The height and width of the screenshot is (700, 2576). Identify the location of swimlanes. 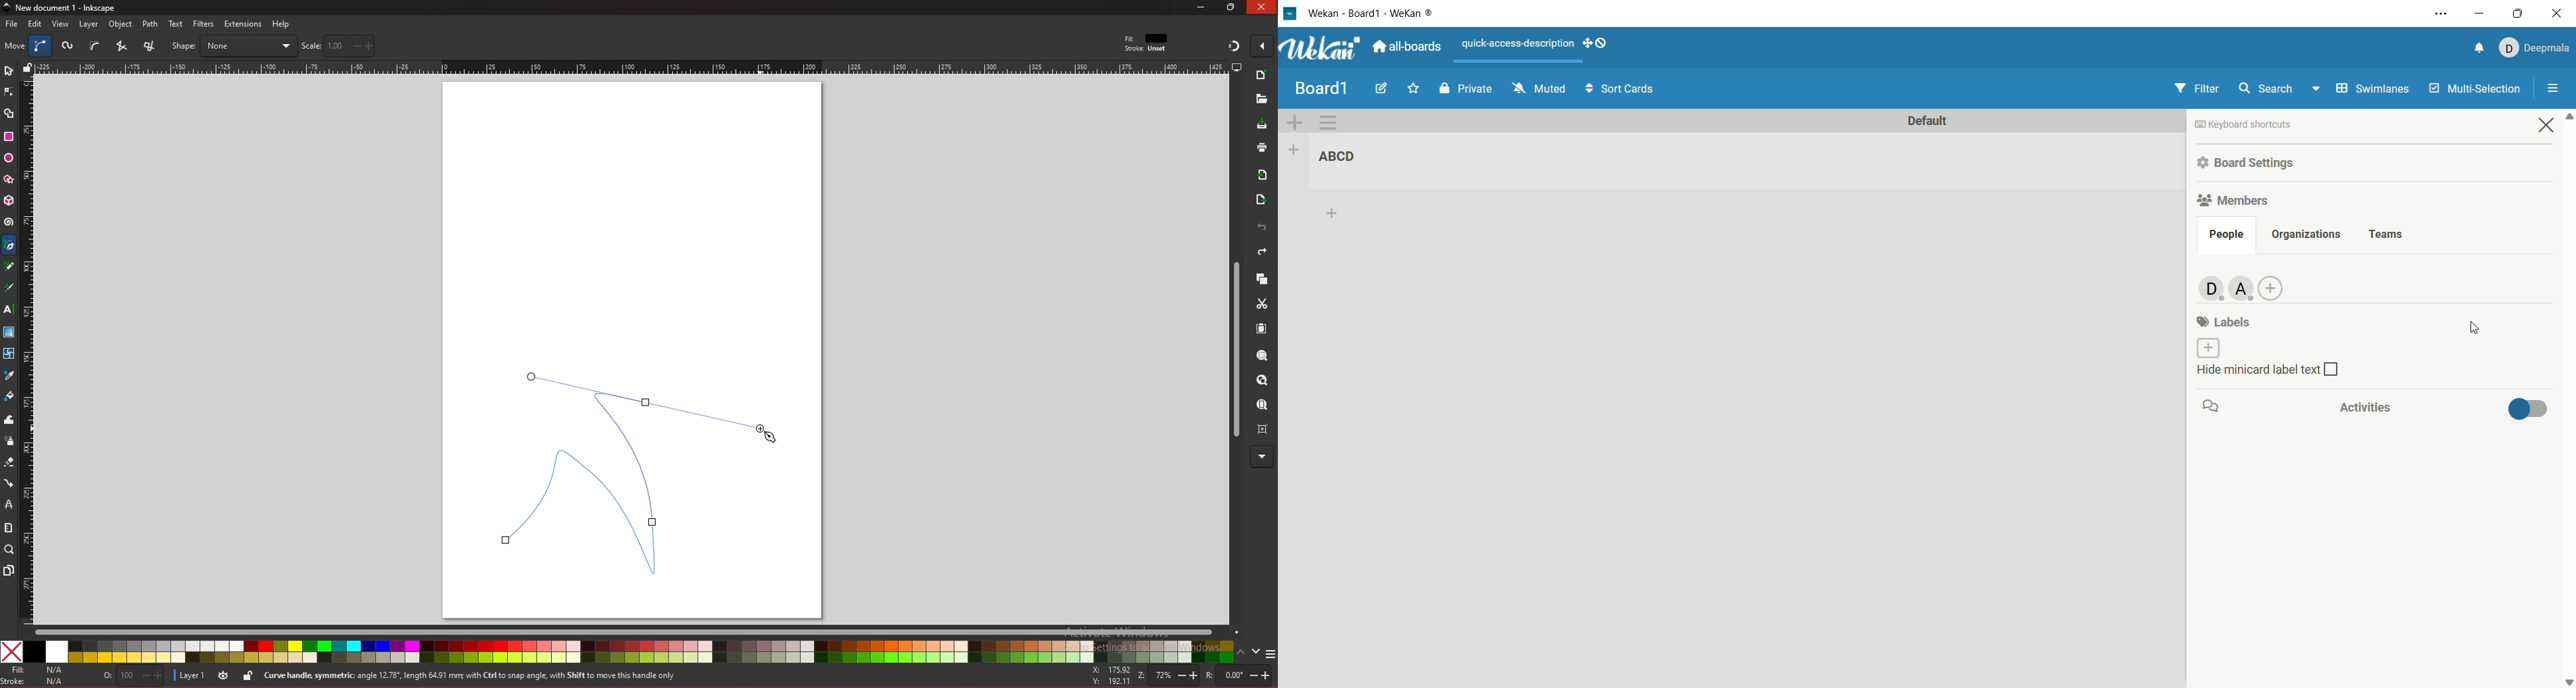
(2374, 90).